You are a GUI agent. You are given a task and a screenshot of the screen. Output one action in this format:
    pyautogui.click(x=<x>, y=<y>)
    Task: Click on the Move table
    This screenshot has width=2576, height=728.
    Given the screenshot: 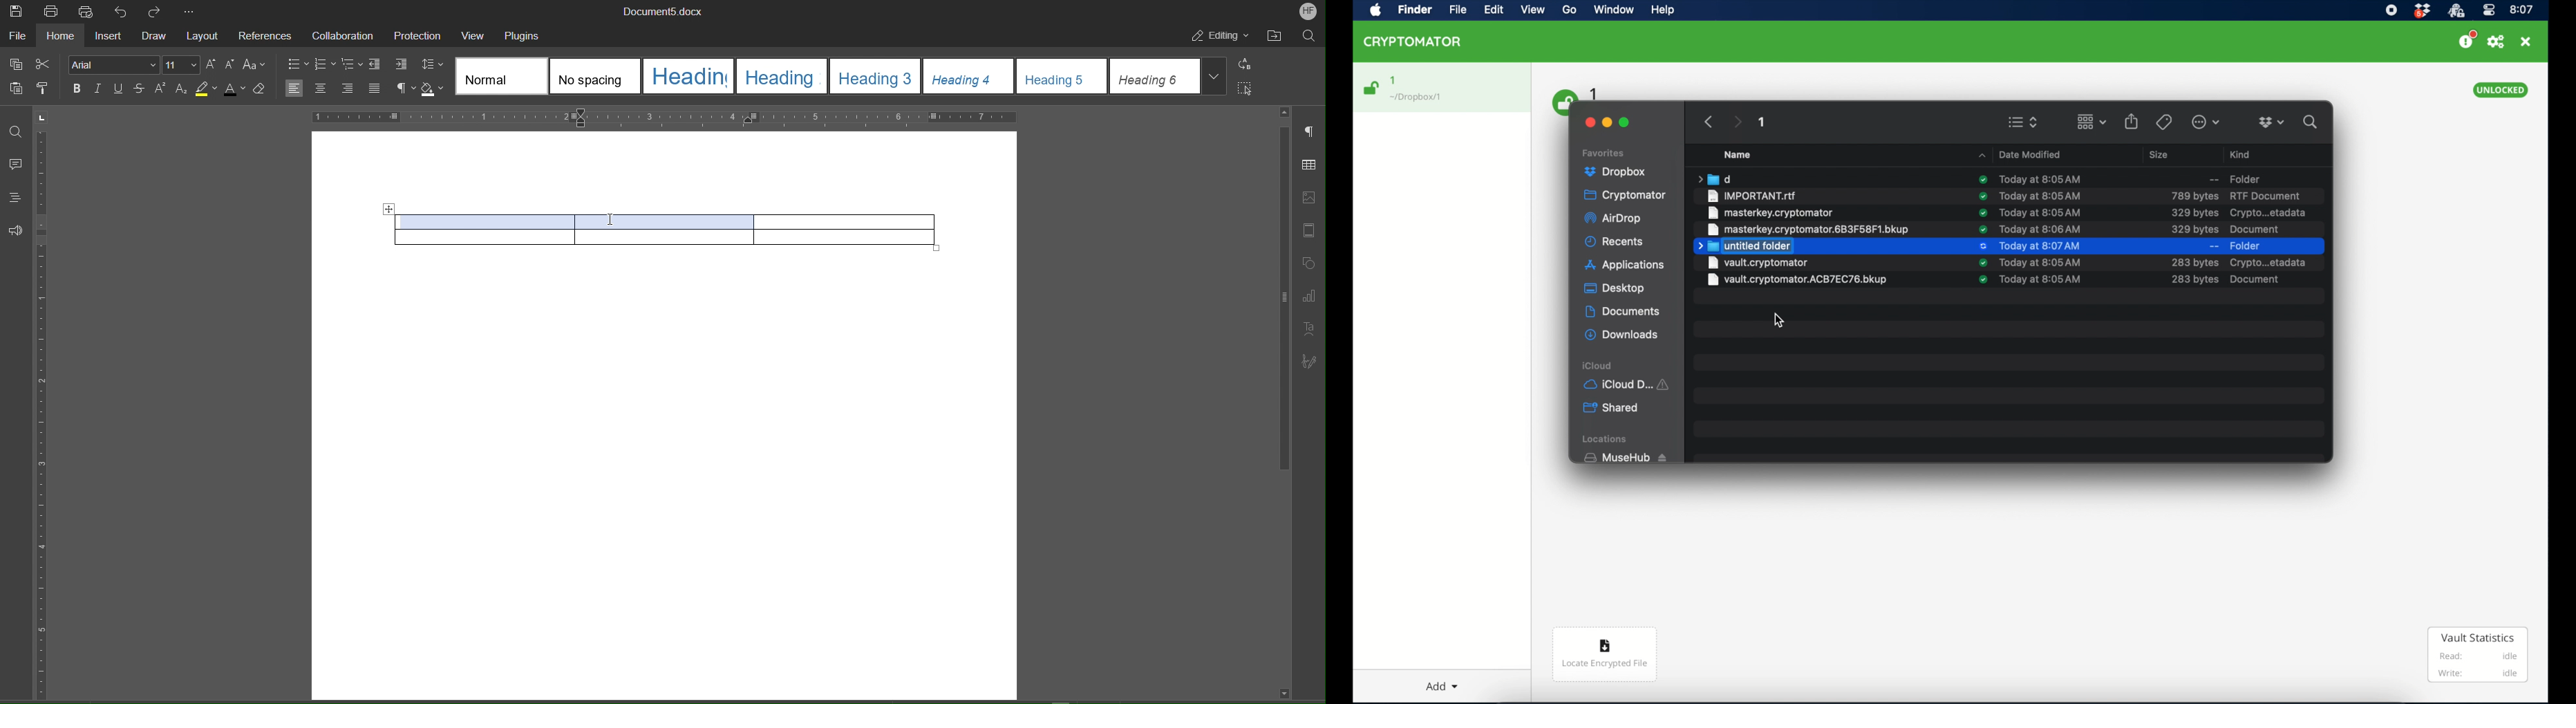 What is the action you would take?
    pyautogui.click(x=388, y=210)
    